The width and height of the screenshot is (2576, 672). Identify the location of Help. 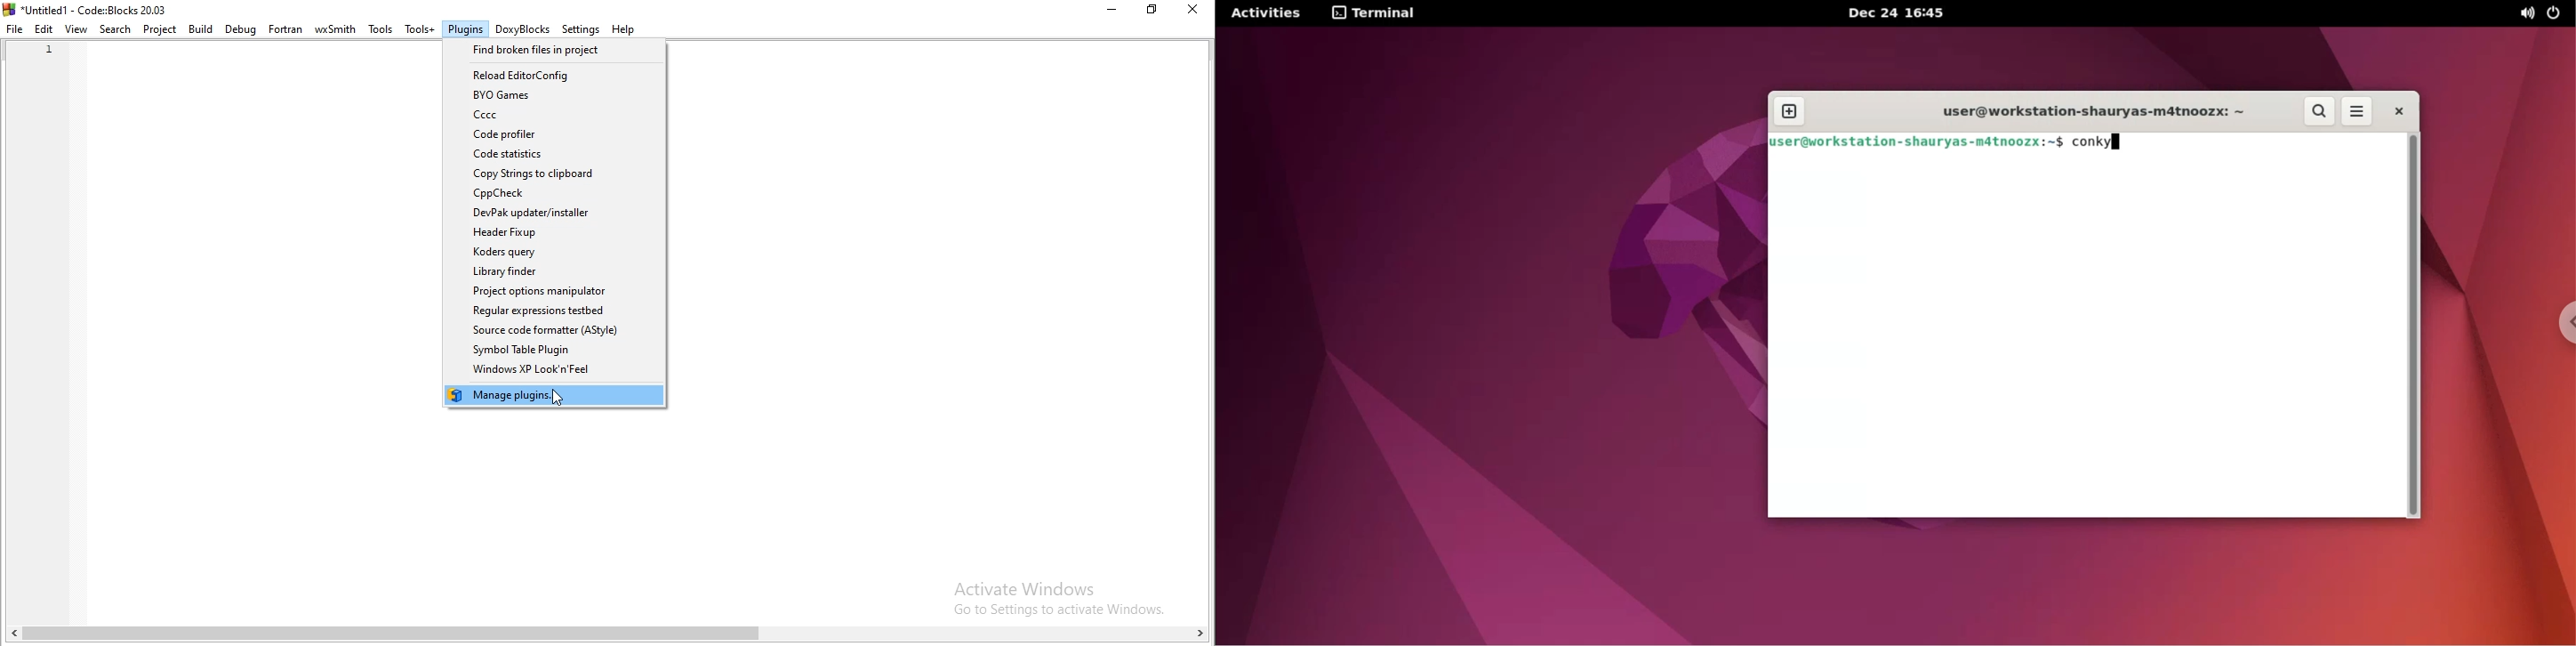
(624, 28).